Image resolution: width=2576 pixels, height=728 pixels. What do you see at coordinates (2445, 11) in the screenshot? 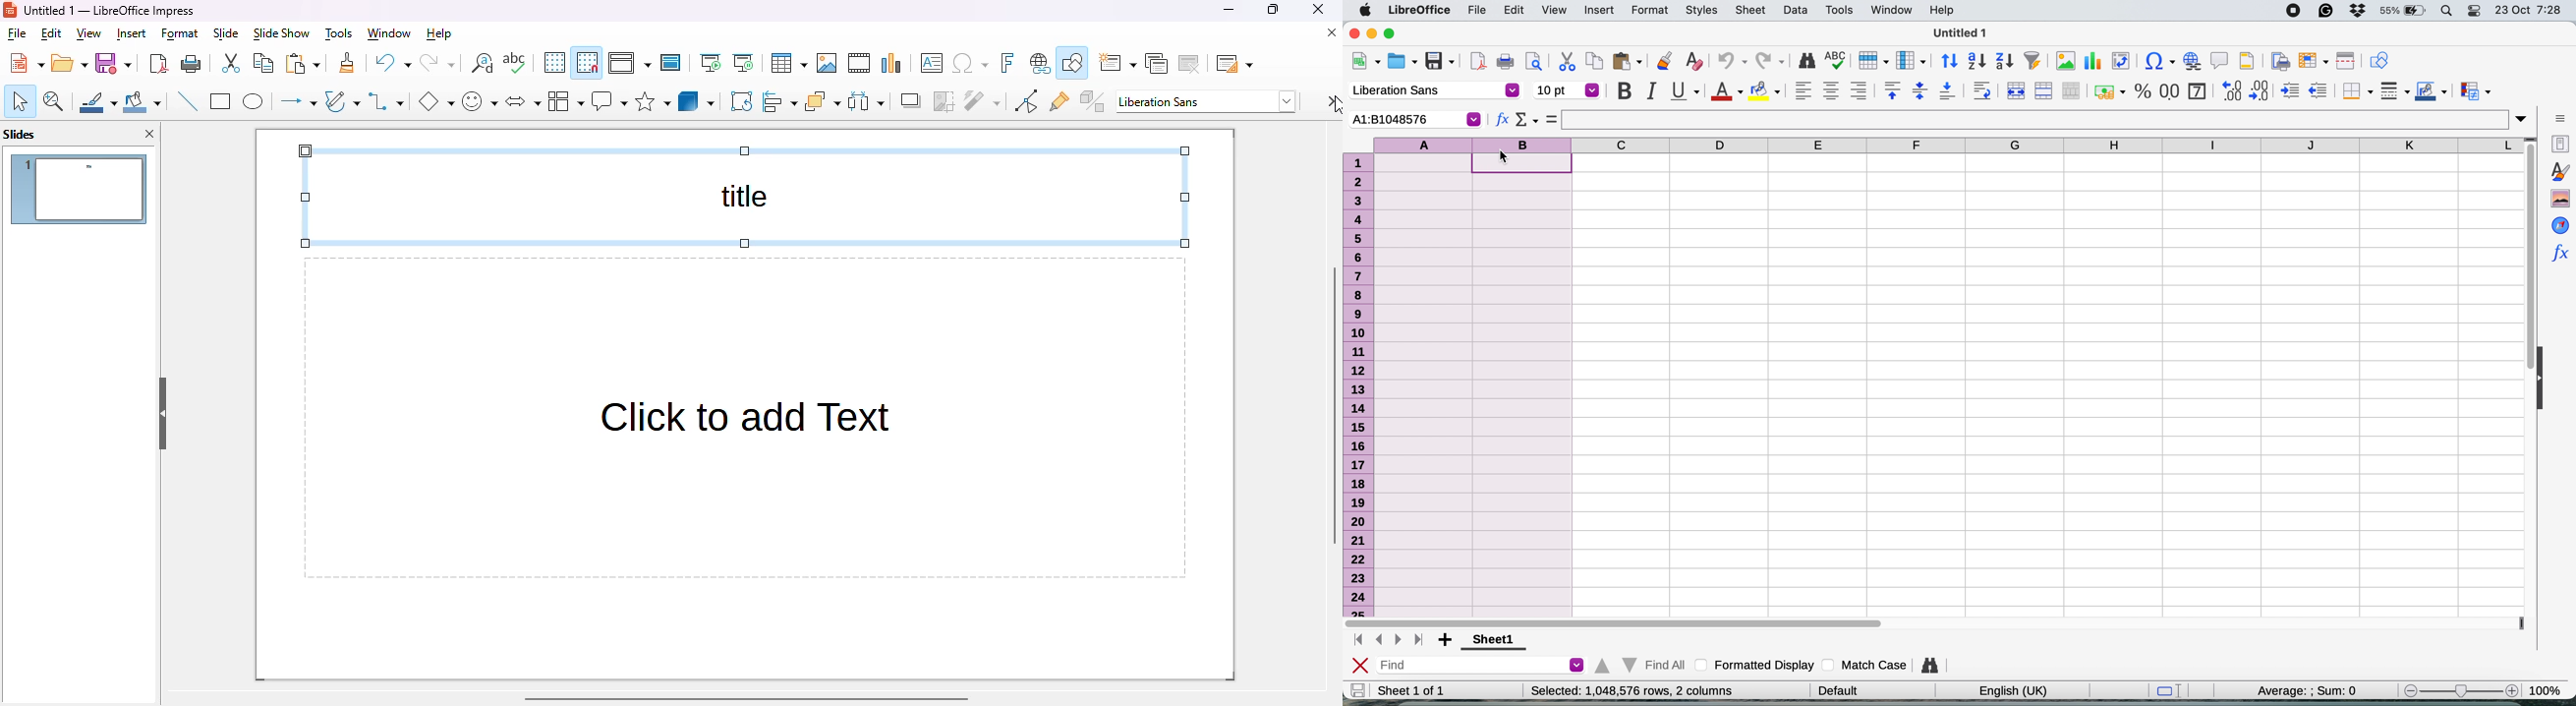
I see `spotlight search` at bounding box center [2445, 11].